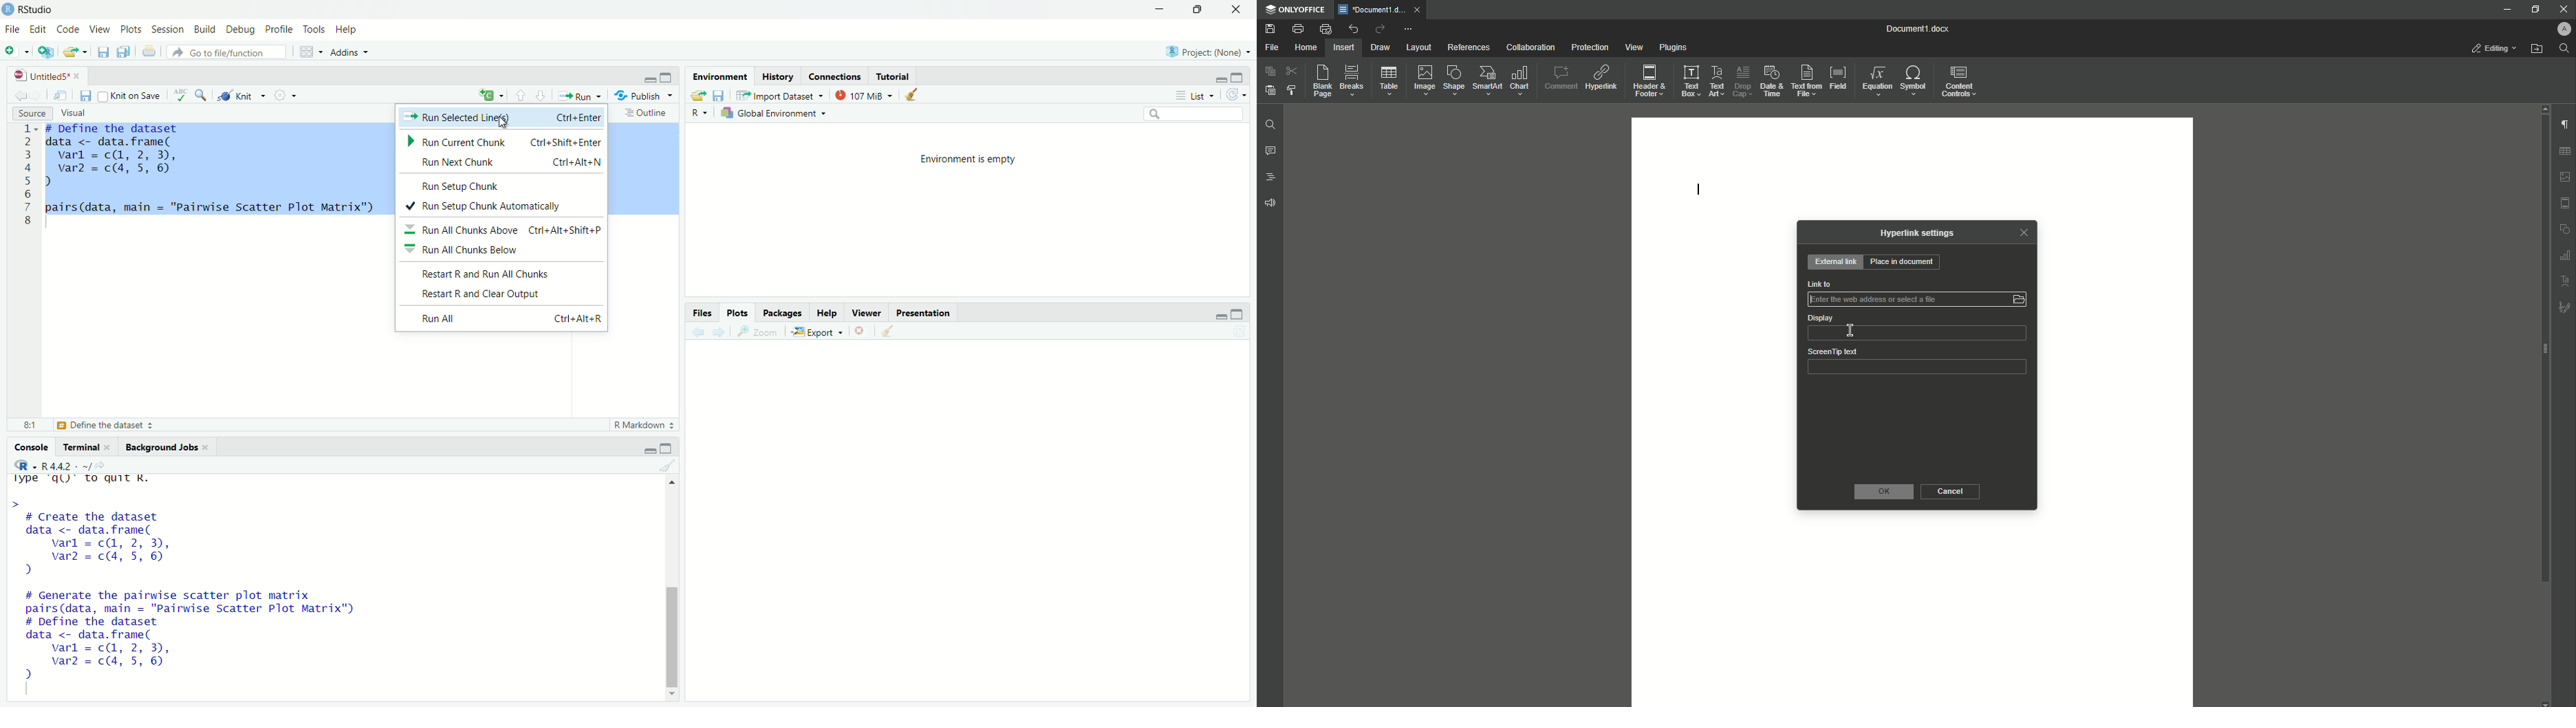 The image size is (2576, 728). Describe the element at coordinates (13, 29) in the screenshot. I see `File` at that location.